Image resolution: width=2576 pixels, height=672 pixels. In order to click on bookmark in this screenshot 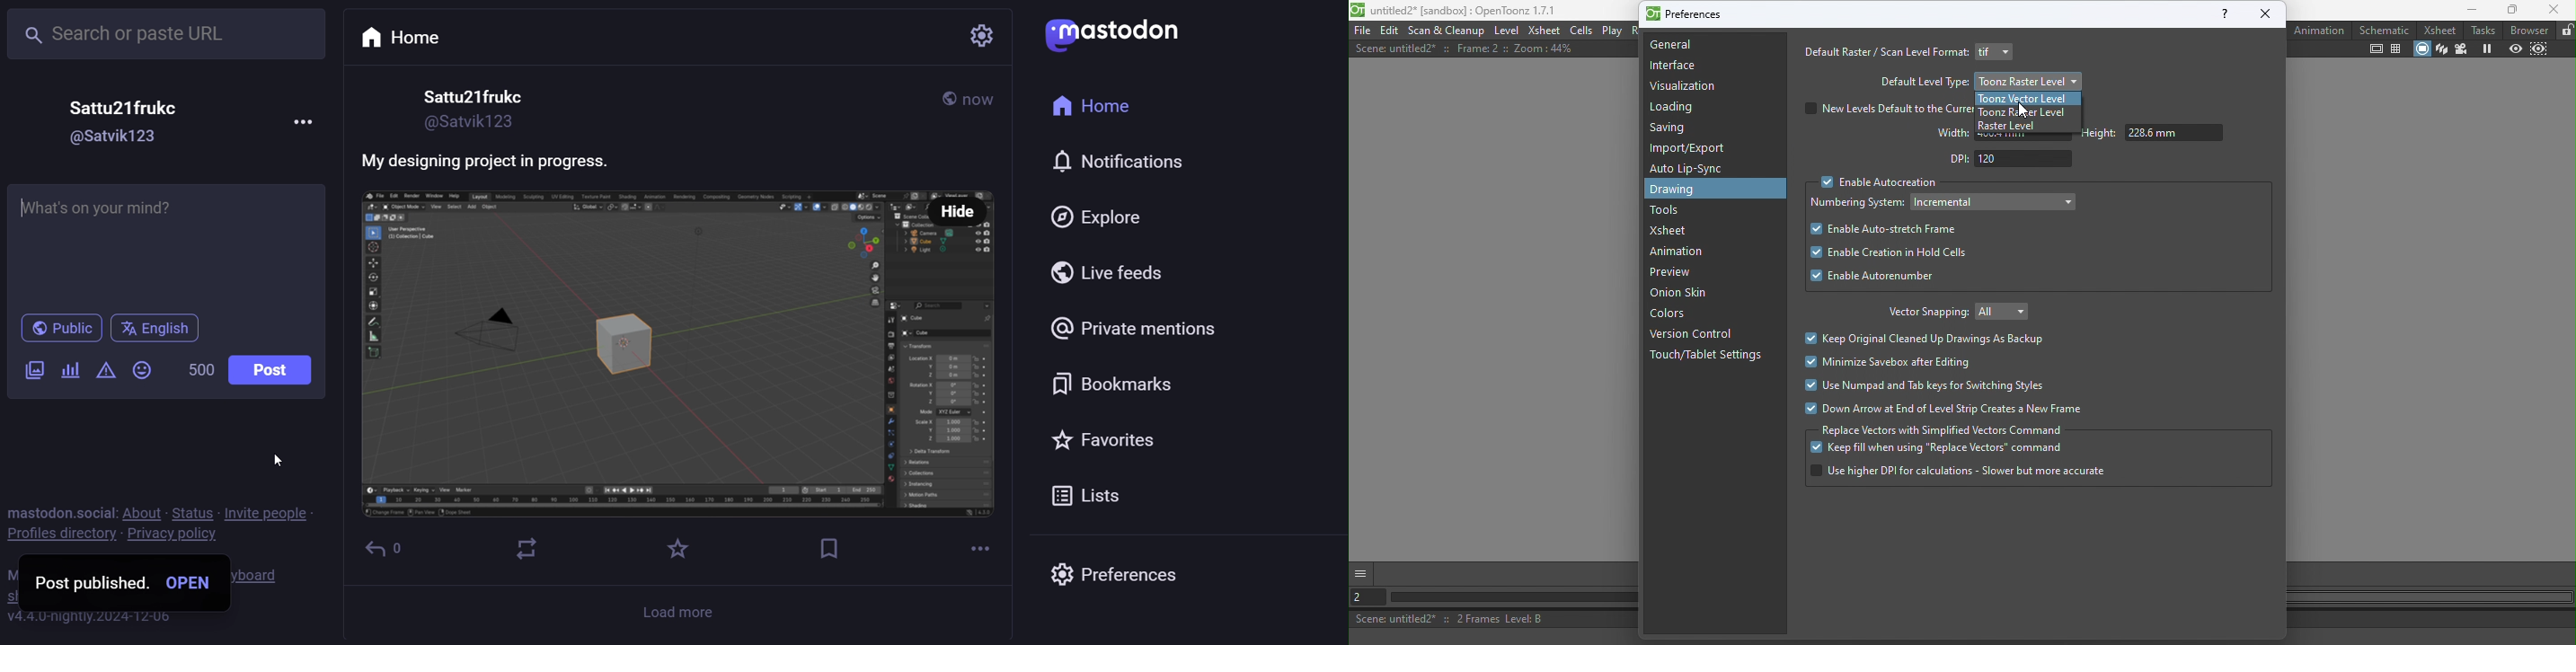, I will do `click(834, 549)`.